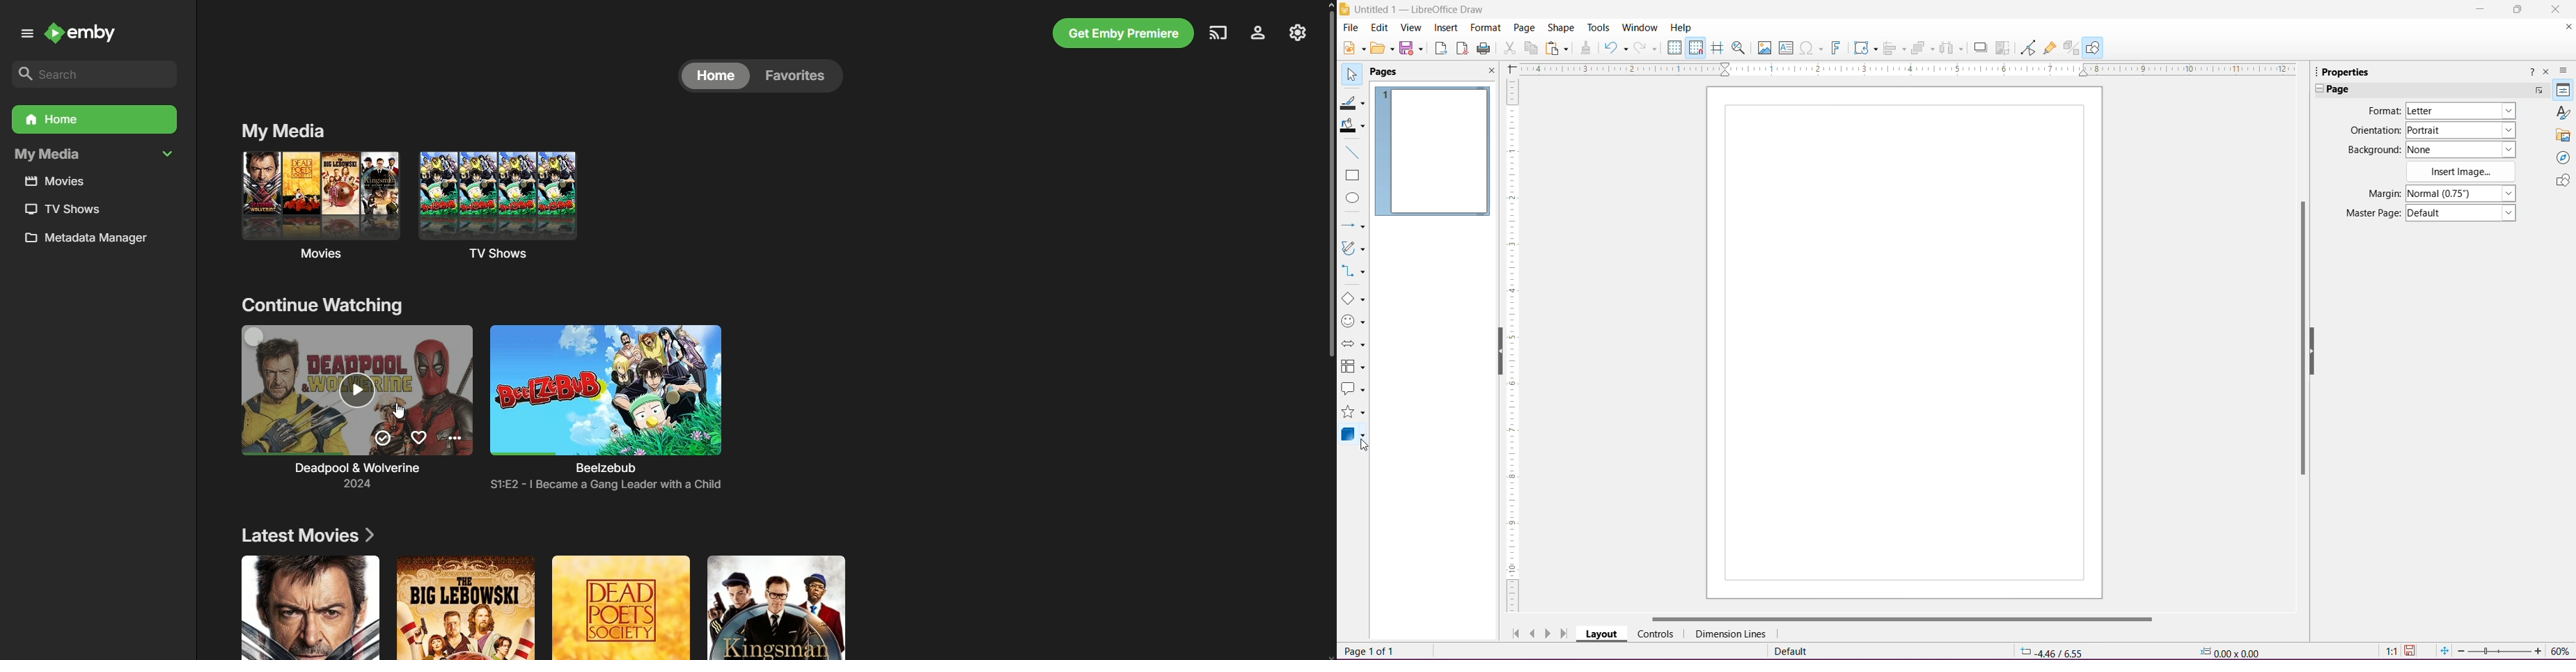 This screenshot has width=2576, height=672. What do you see at coordinates (2462, 149) in the screenshot?
I see `Set page background` at bounding box center [2462, 149].